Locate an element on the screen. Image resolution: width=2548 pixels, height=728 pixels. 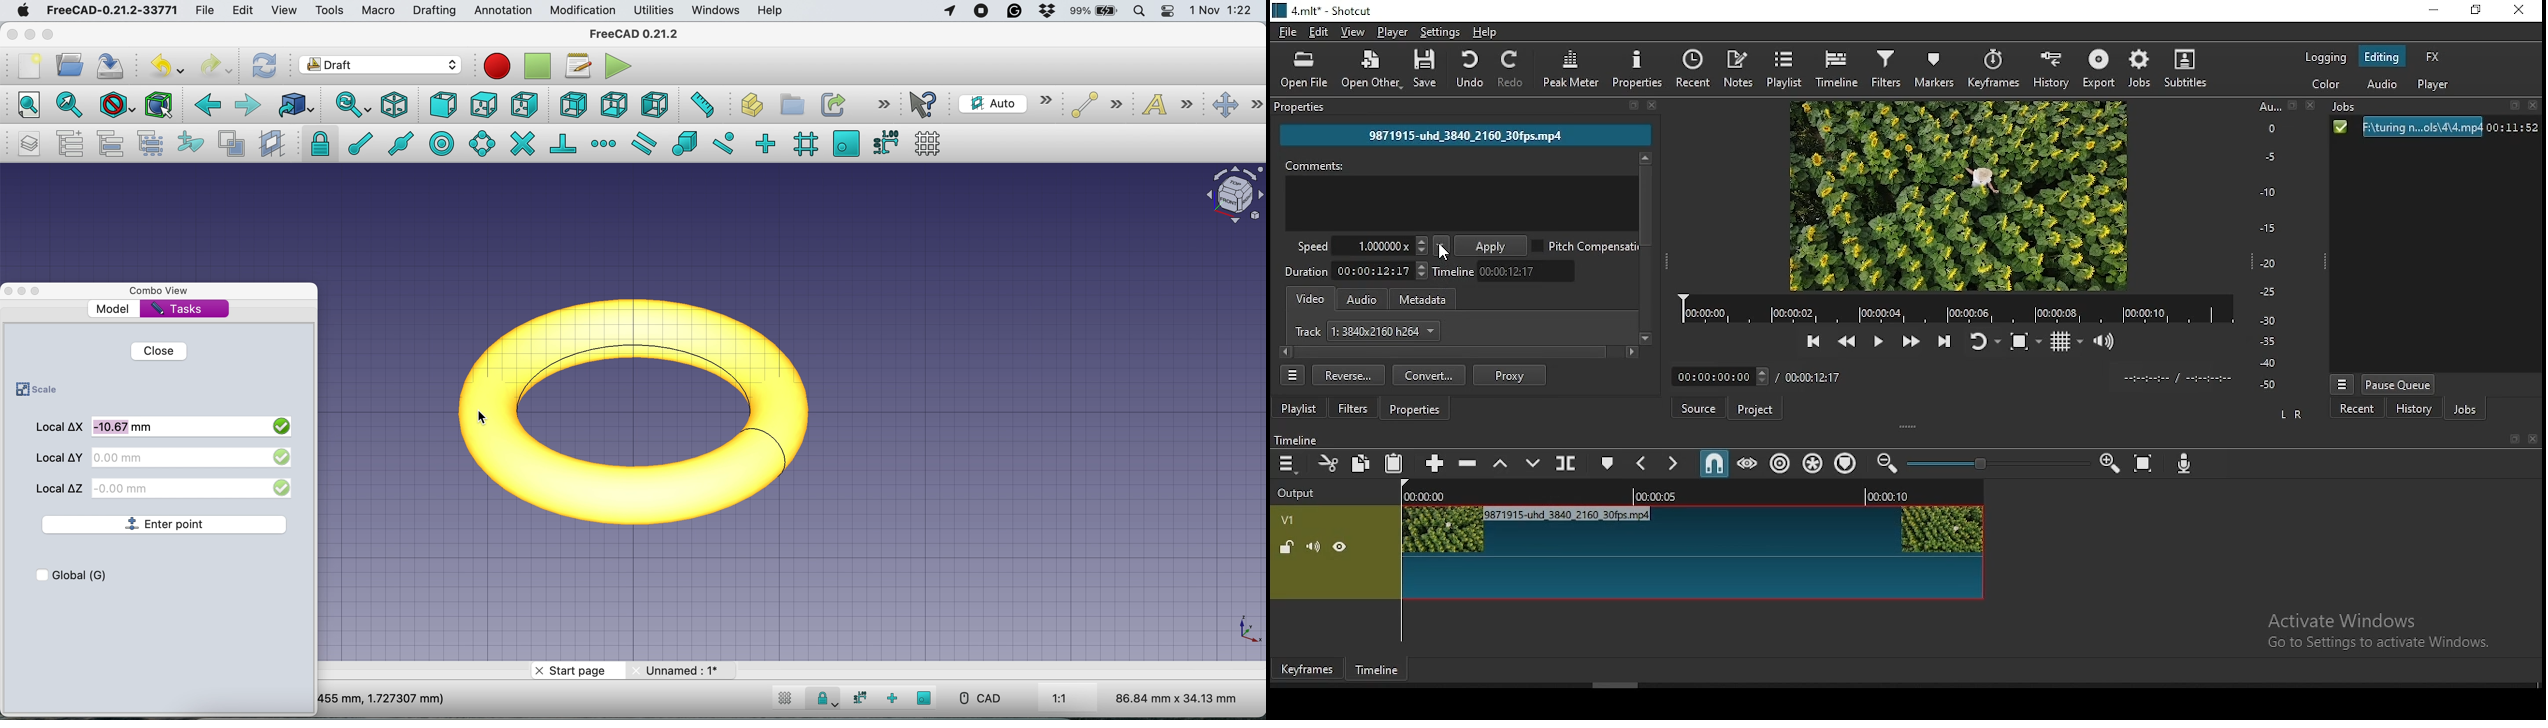
local ΔX is located at coordinates (60, 429).